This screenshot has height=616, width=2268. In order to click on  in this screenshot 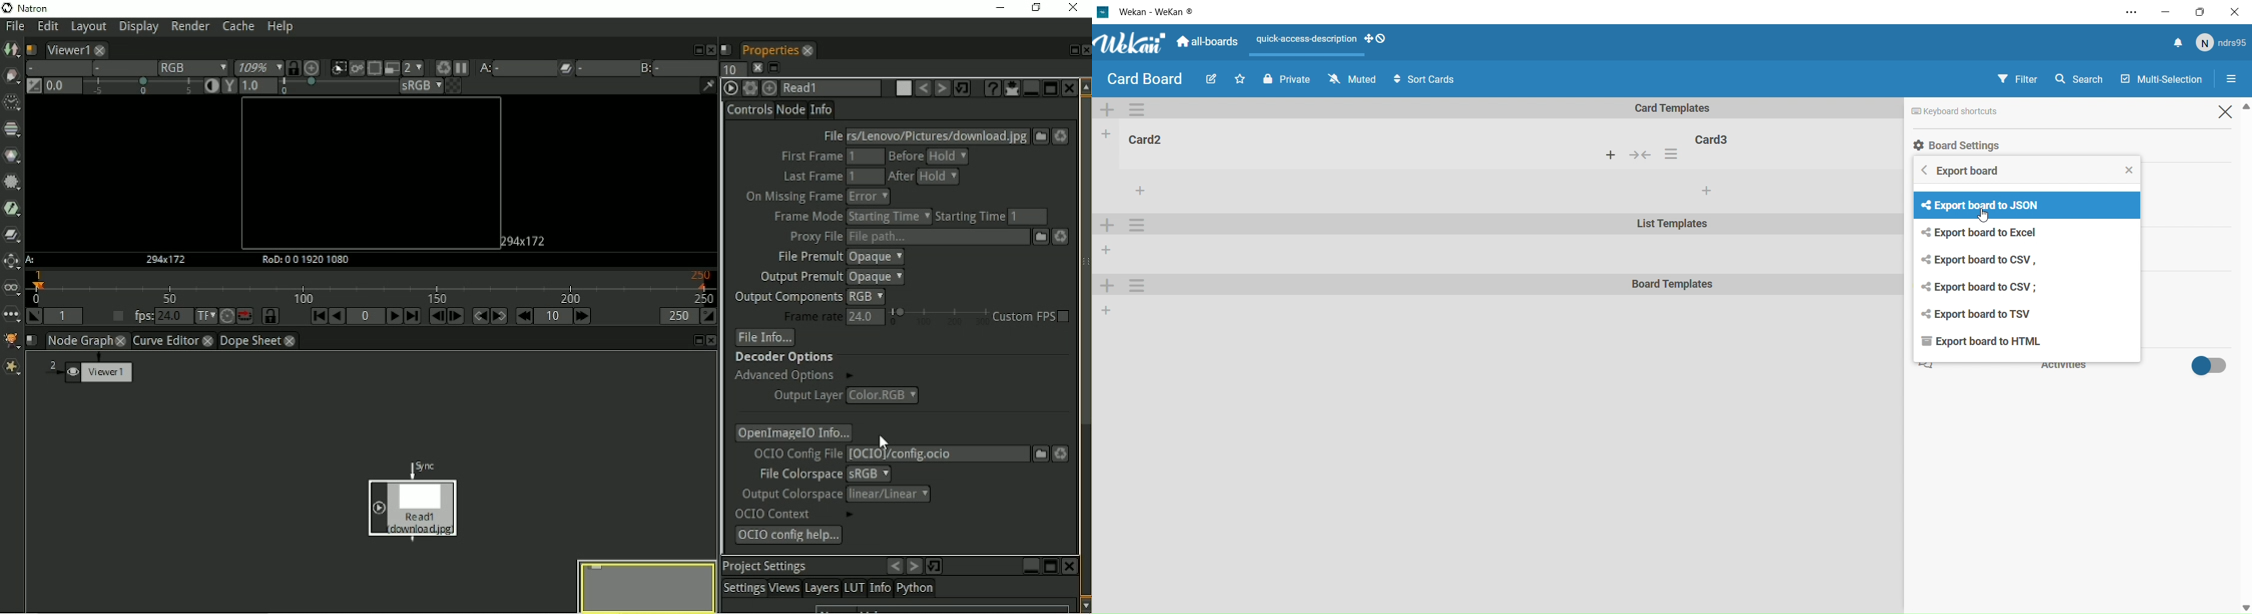, I will do `click(1105, 253)`.